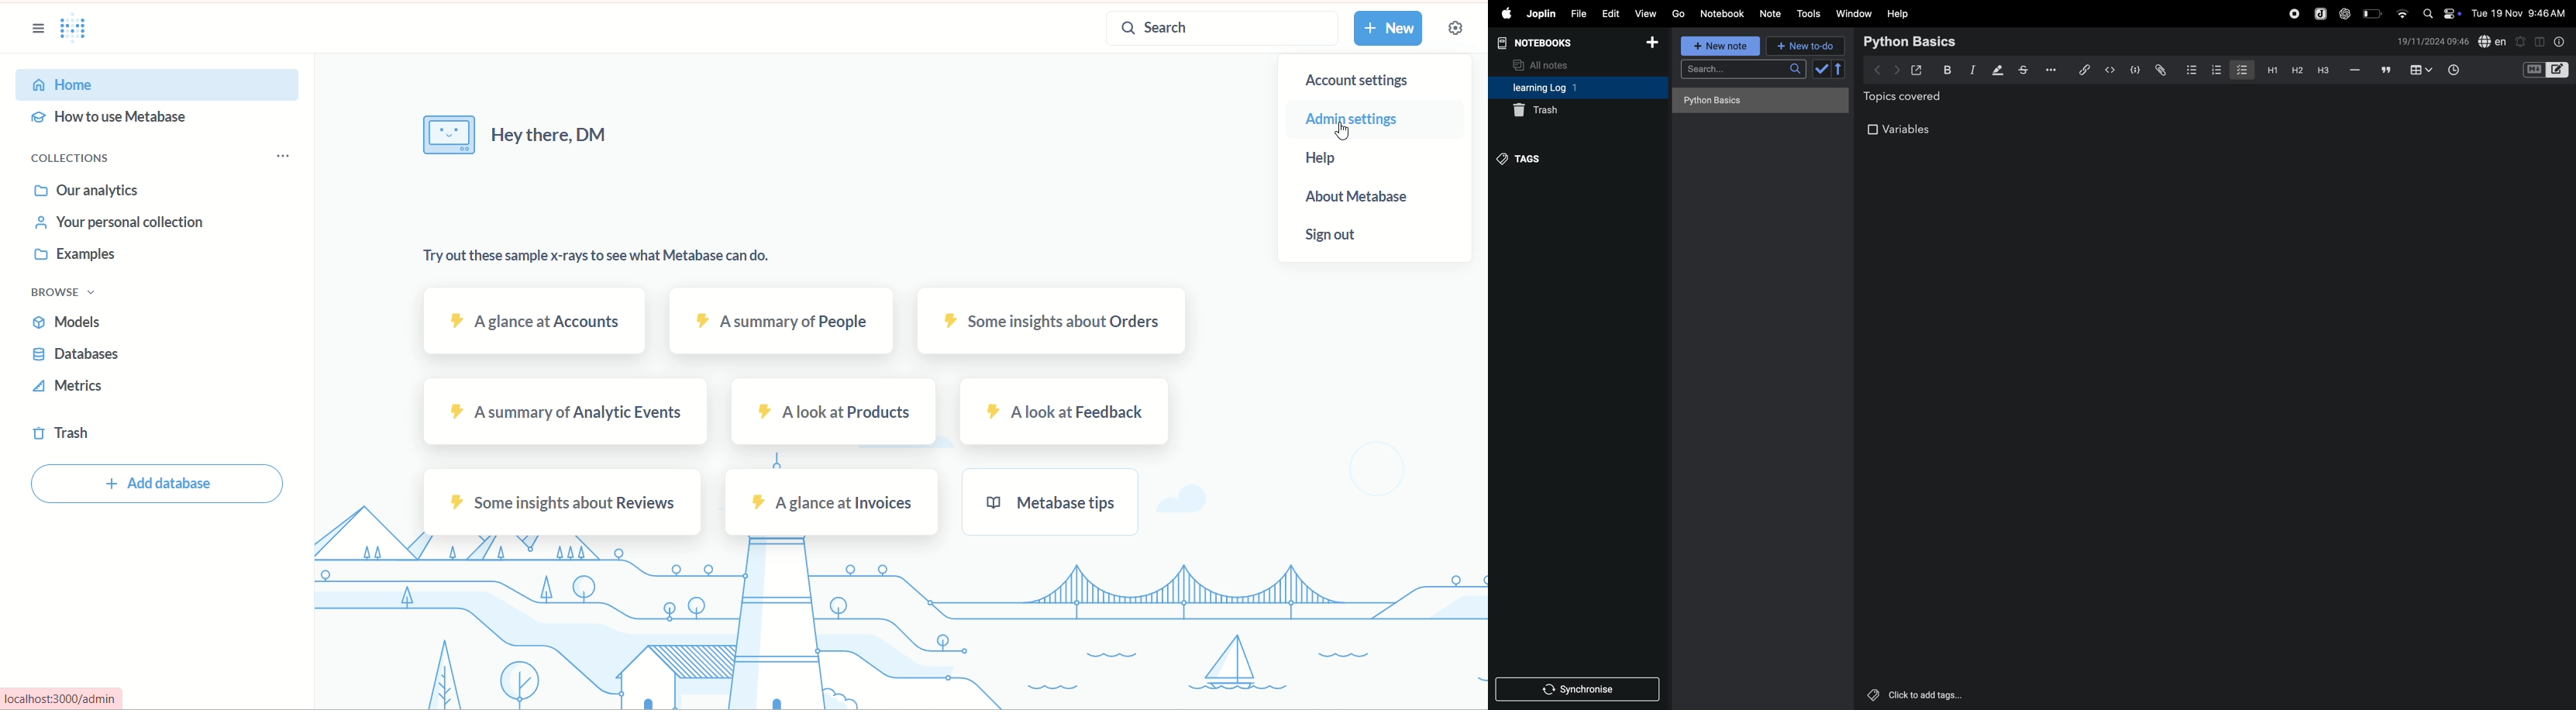 The width and height of the screenshot is (2576, 728). Describe the element at coordinates (2433, 42) in the screenshot. I see `date and time` at that location.